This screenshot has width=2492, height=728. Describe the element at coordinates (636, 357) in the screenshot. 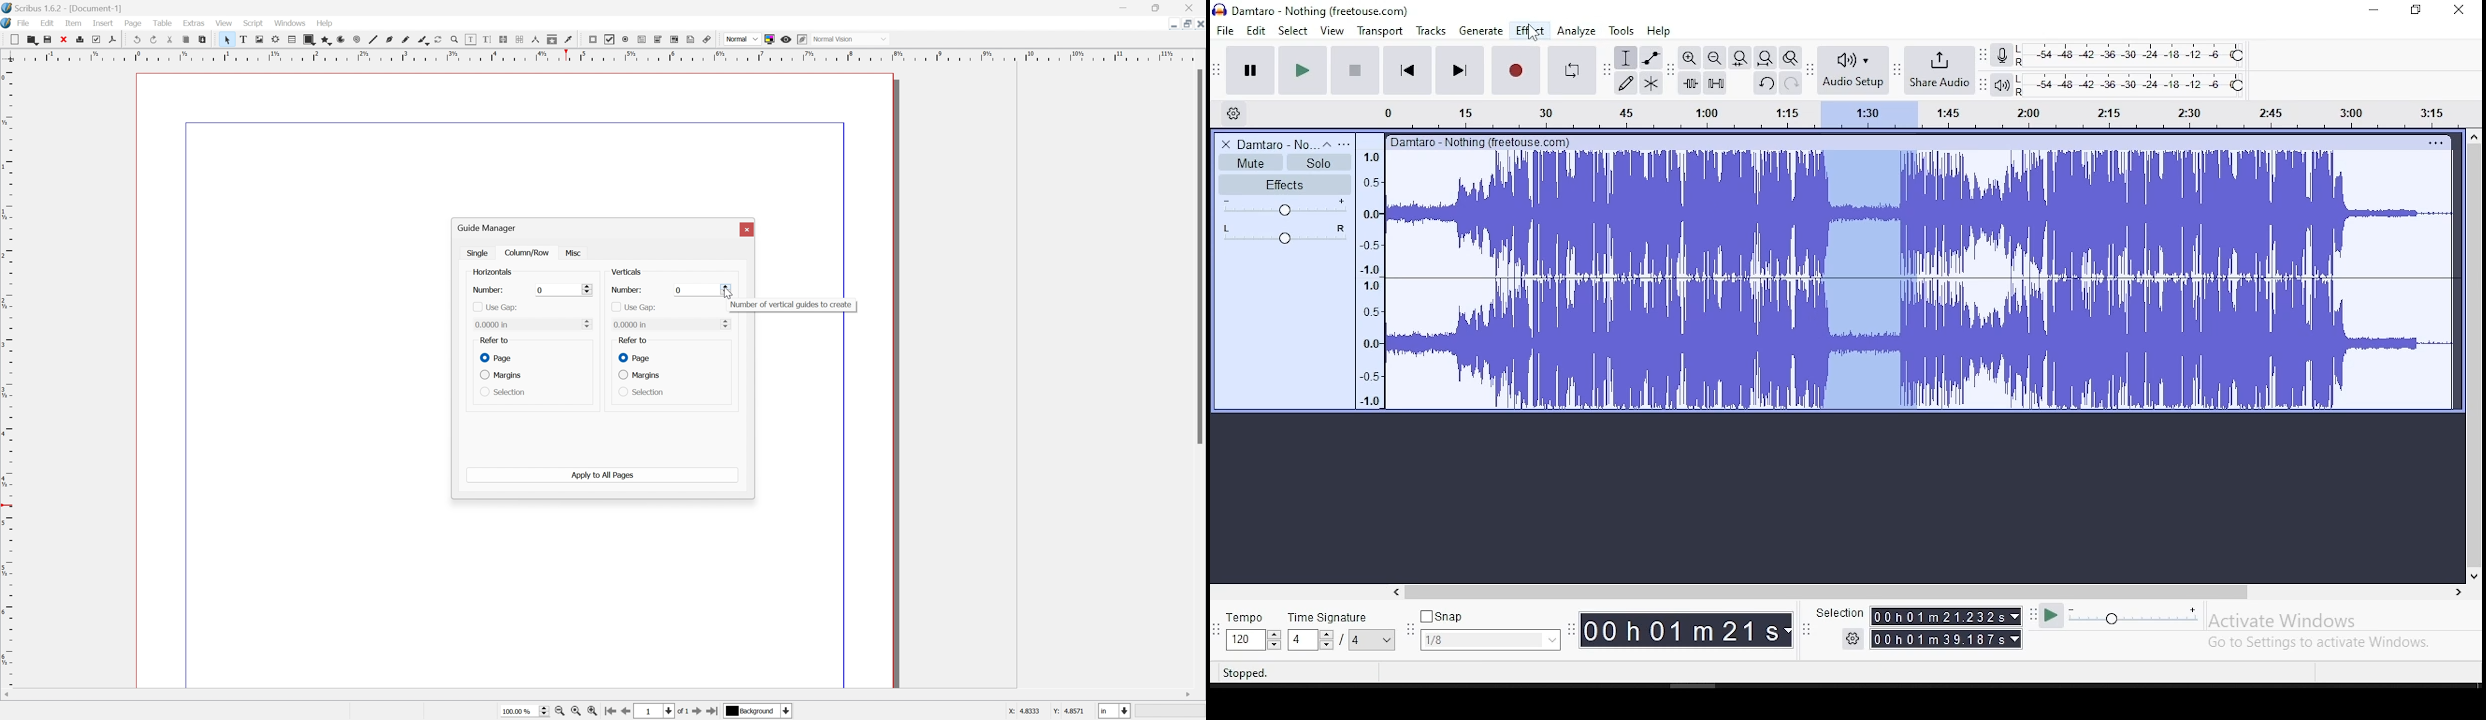

I see `page` at that location.